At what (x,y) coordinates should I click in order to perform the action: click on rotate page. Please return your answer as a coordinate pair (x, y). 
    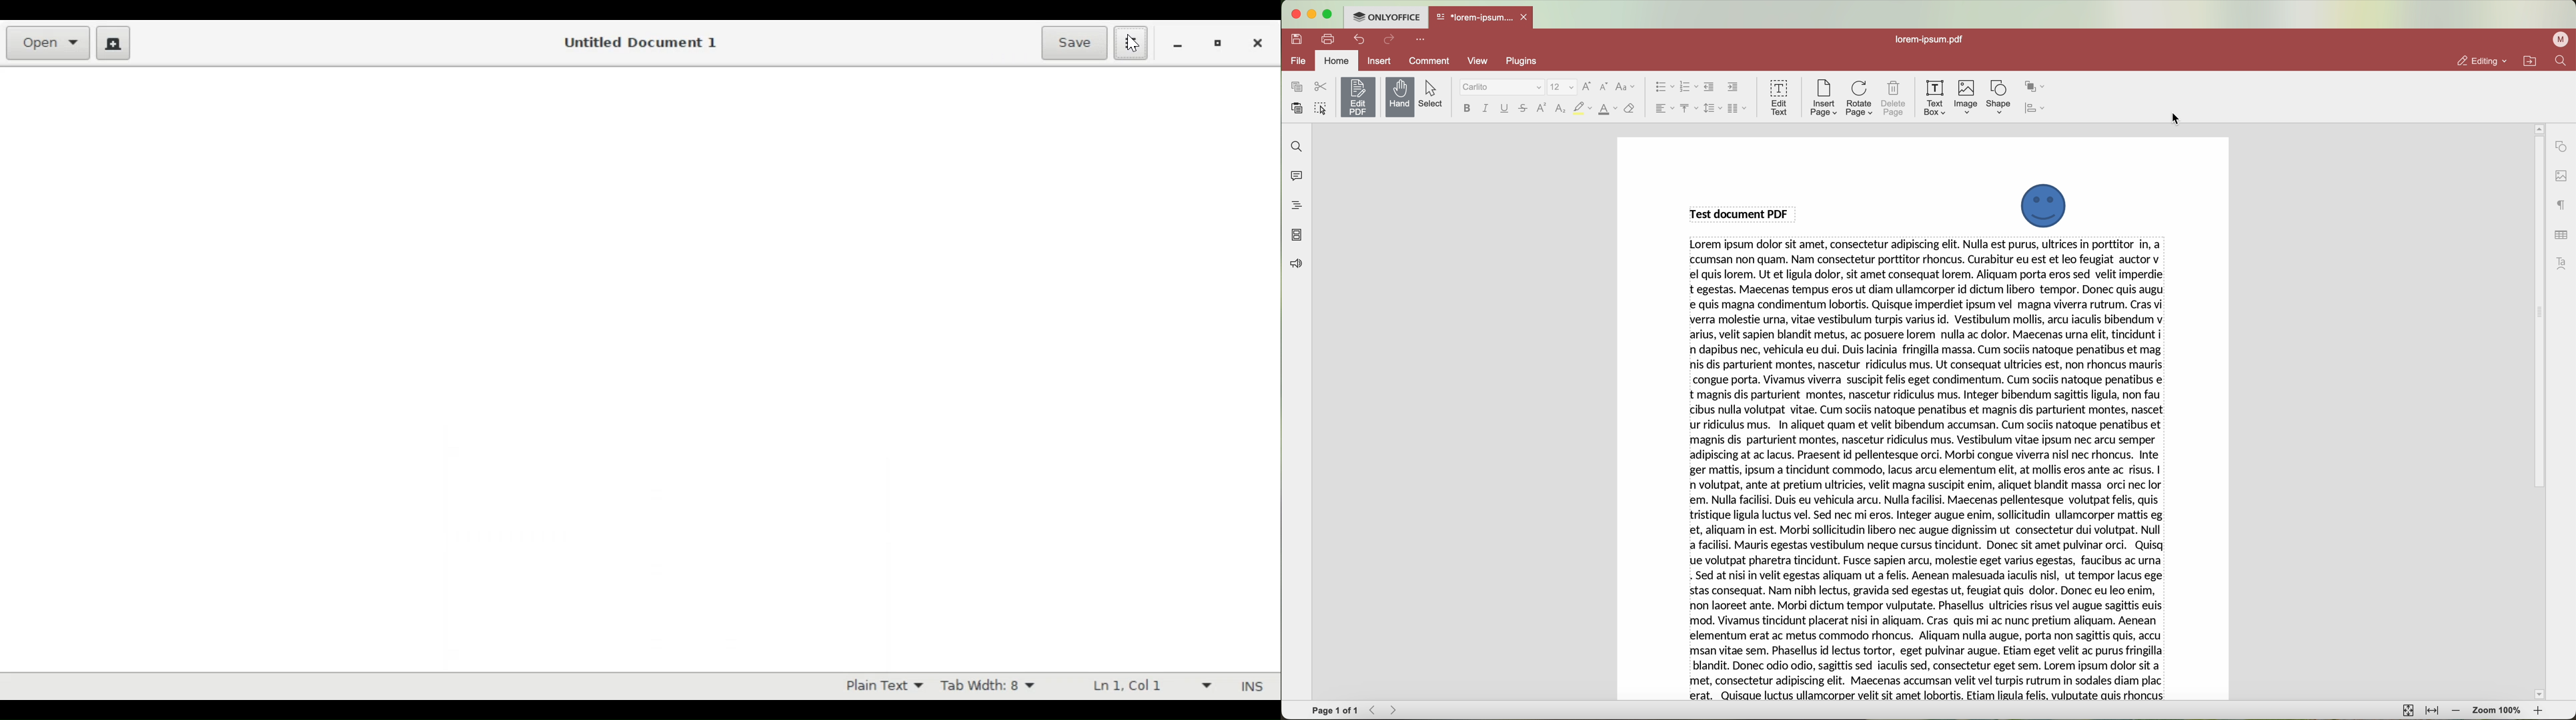
    Looking at the image, I should click on (1860, 99).